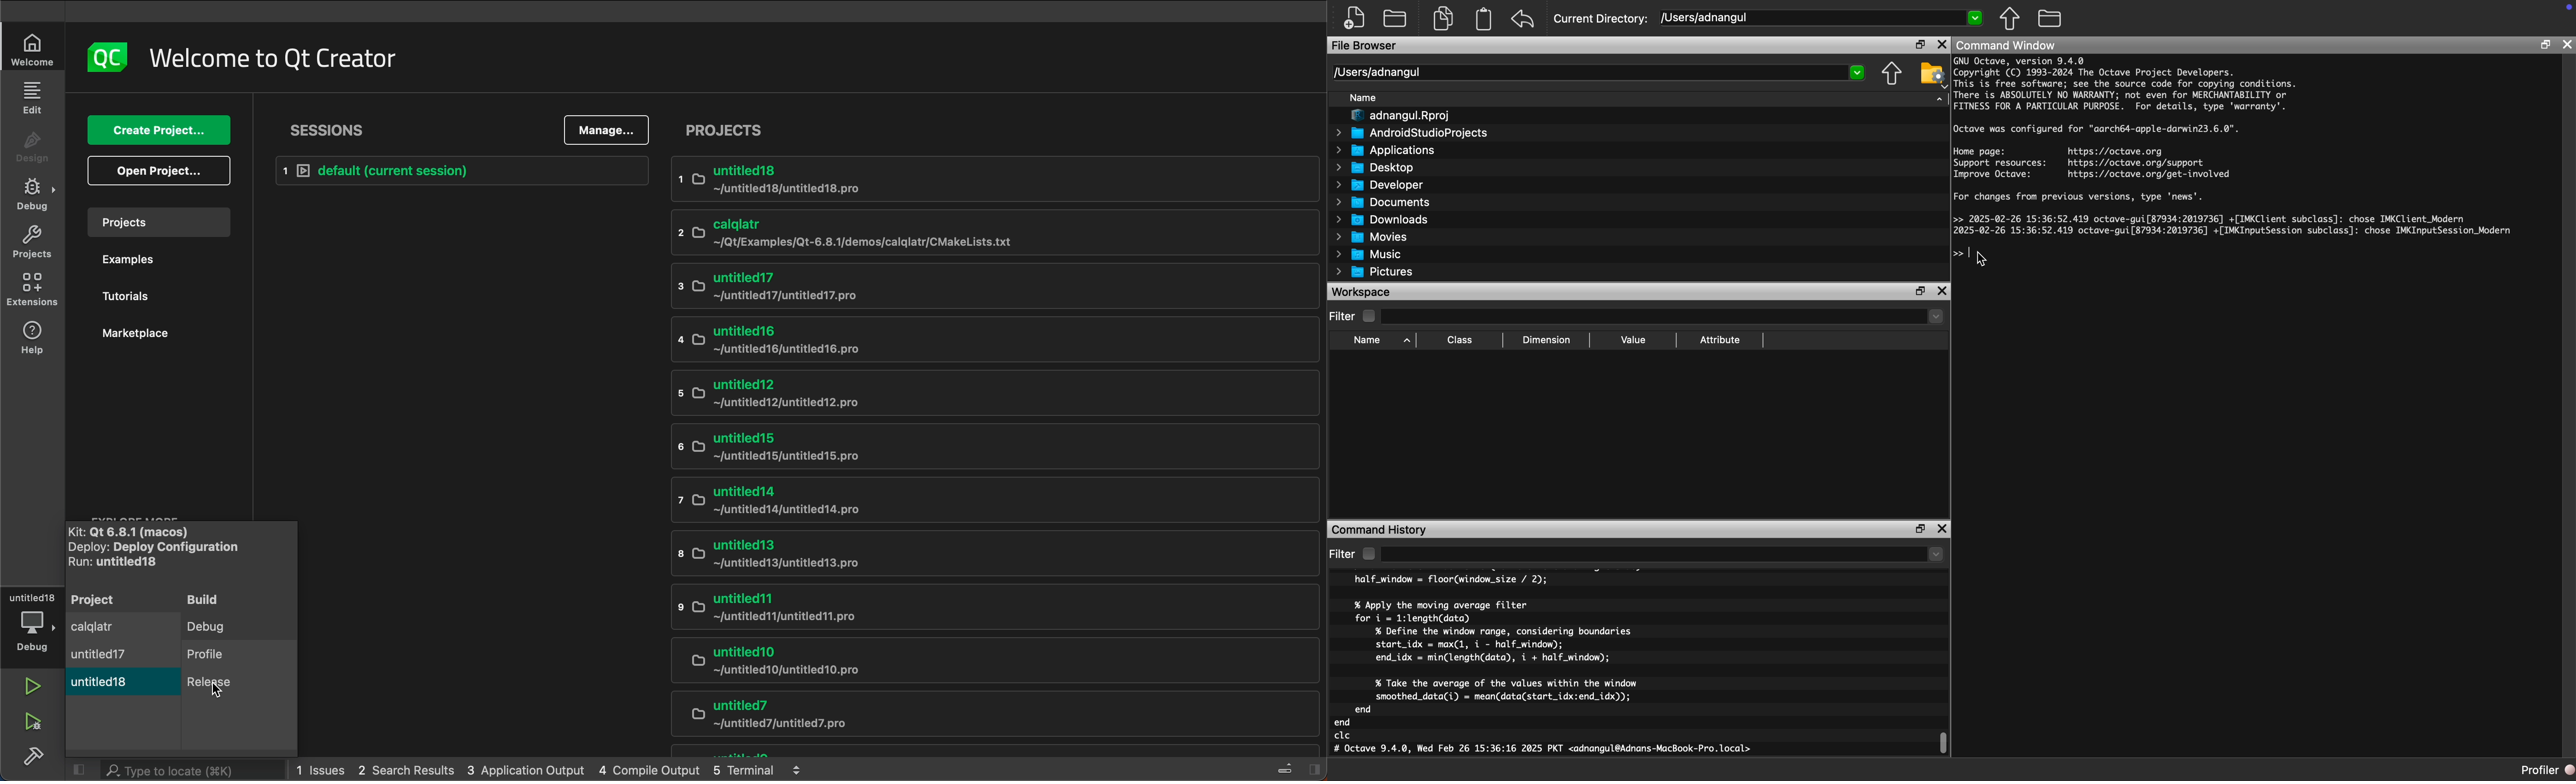  Describe the element at coordinates (156, 262) in the screenshot. I see `examples` at that location.